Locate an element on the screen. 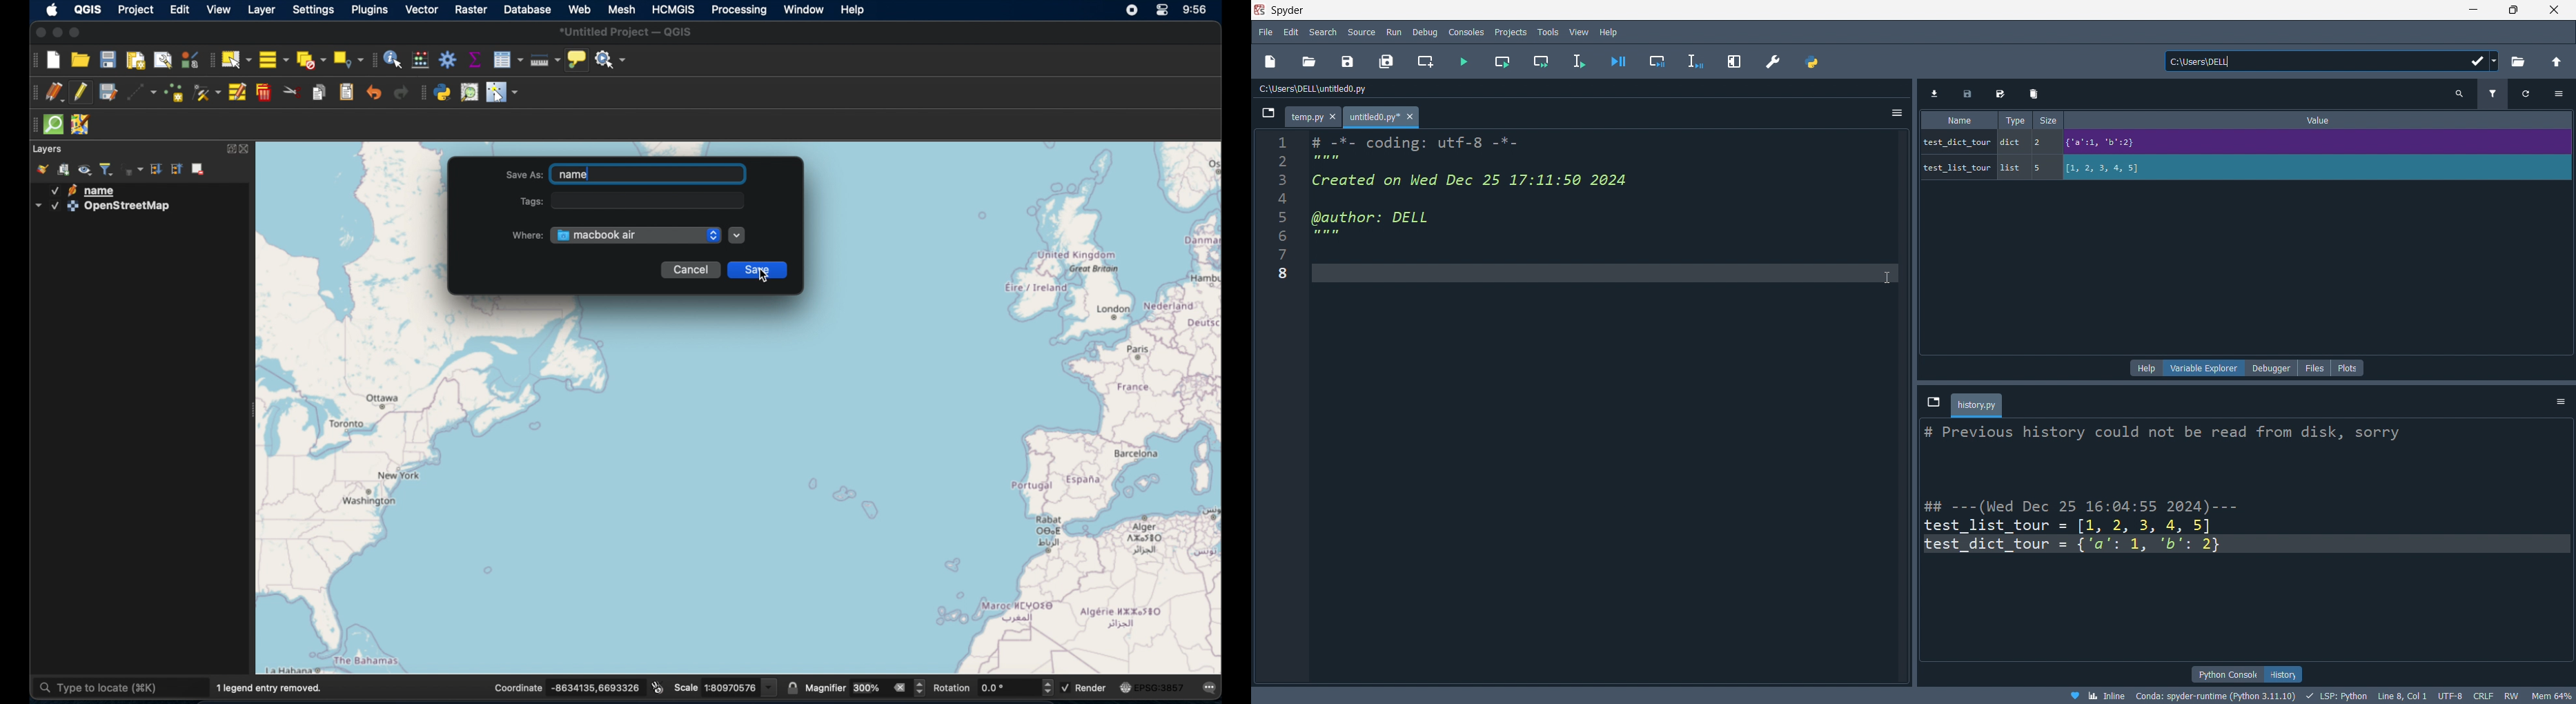 The image size is (2576, 728). show map tips is located at coordinates (578, 60).